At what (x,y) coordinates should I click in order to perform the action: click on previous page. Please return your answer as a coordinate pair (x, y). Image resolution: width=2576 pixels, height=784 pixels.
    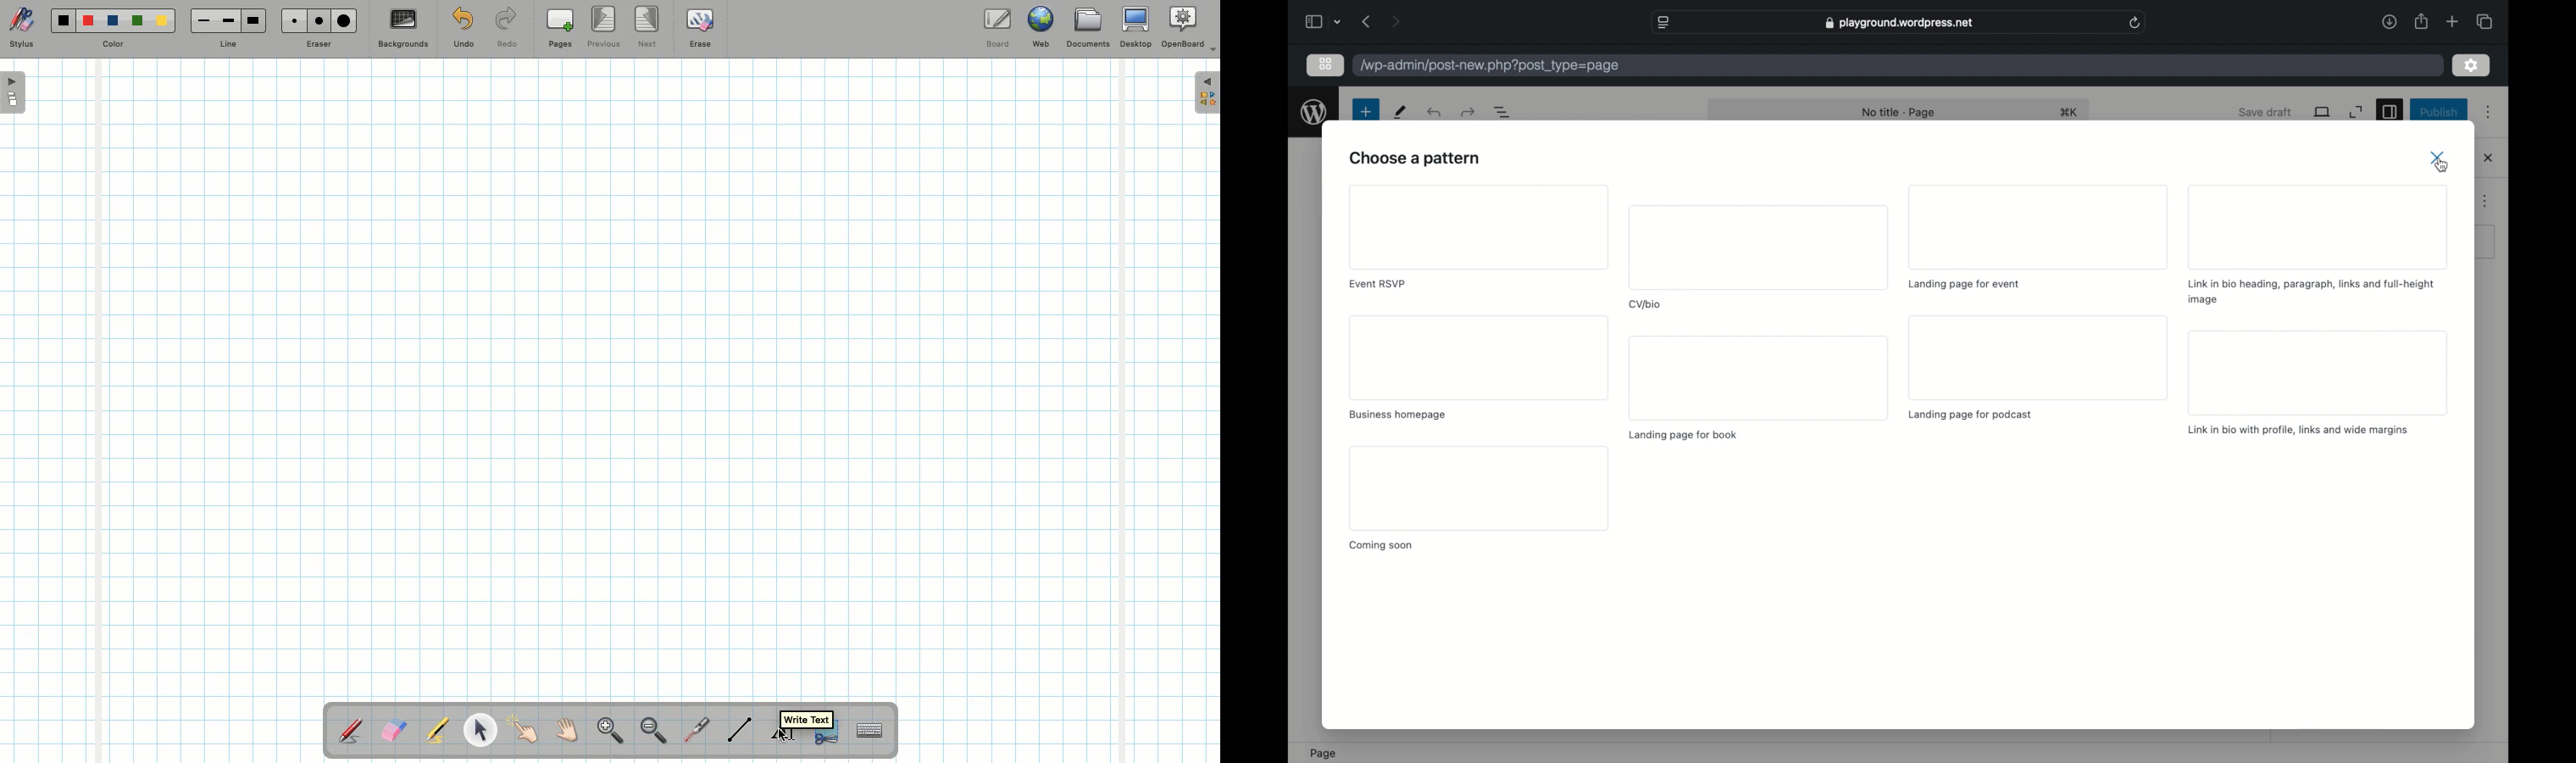
    Looking at the image, I should click on (1366, 21).